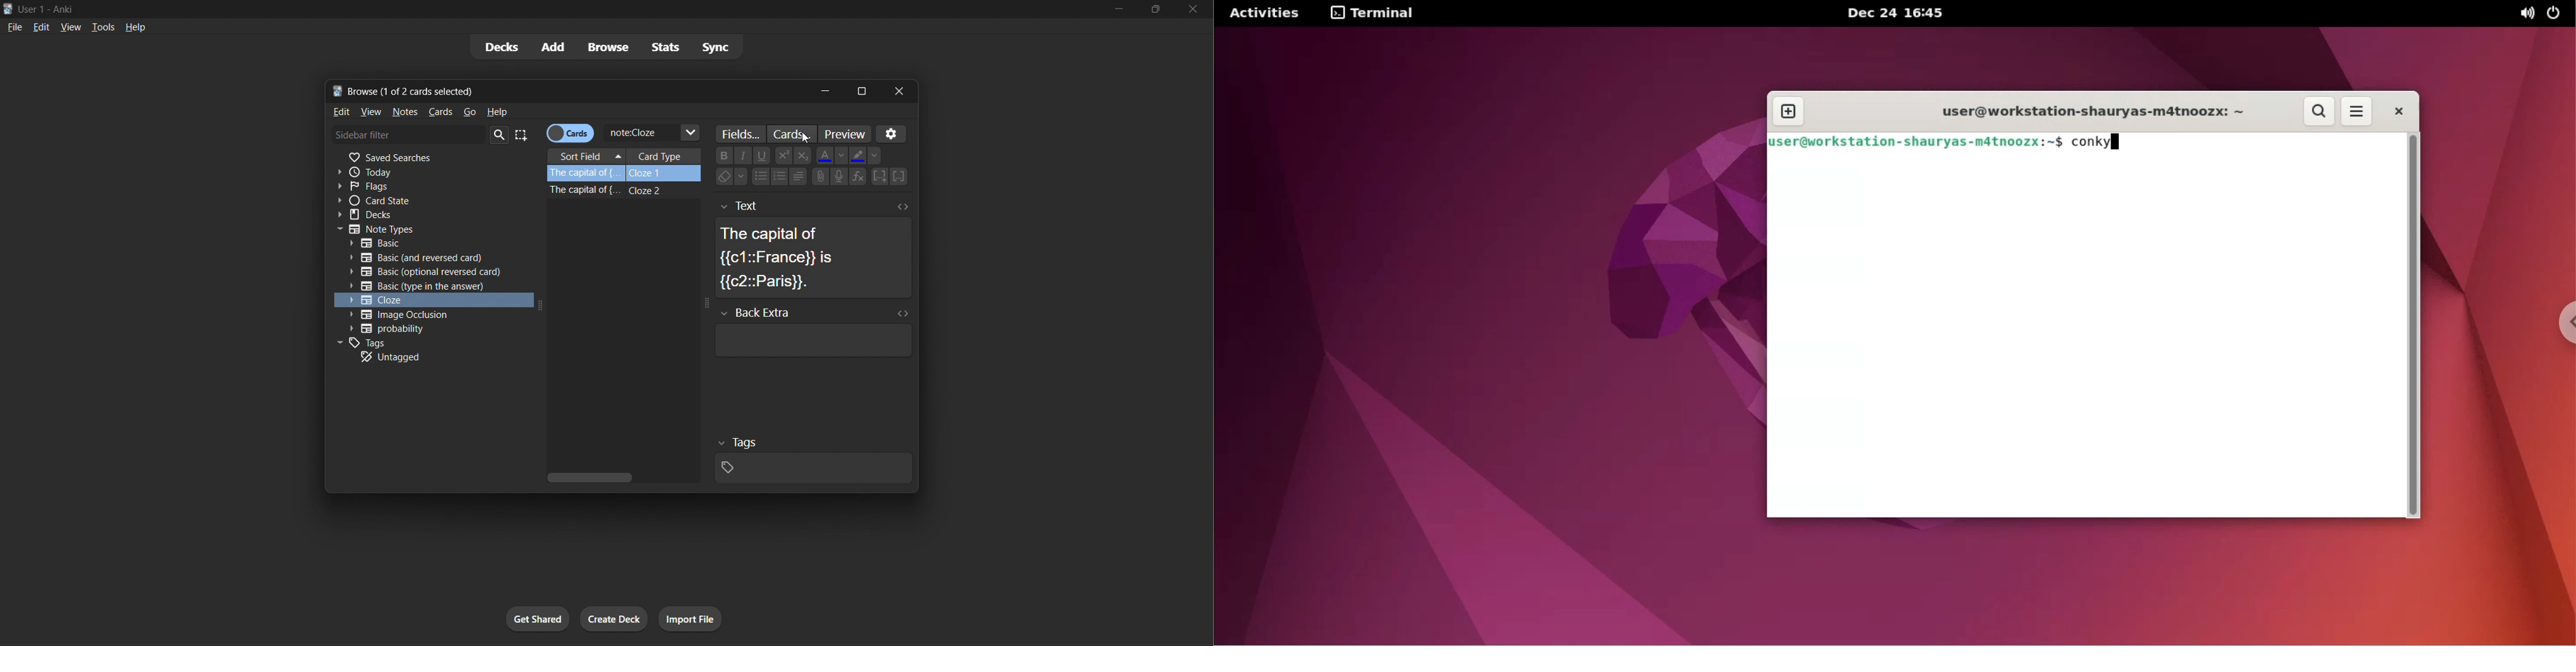 The height and width of the screenshot is (672, 2576). I want to click on browse, so click(606, 47).